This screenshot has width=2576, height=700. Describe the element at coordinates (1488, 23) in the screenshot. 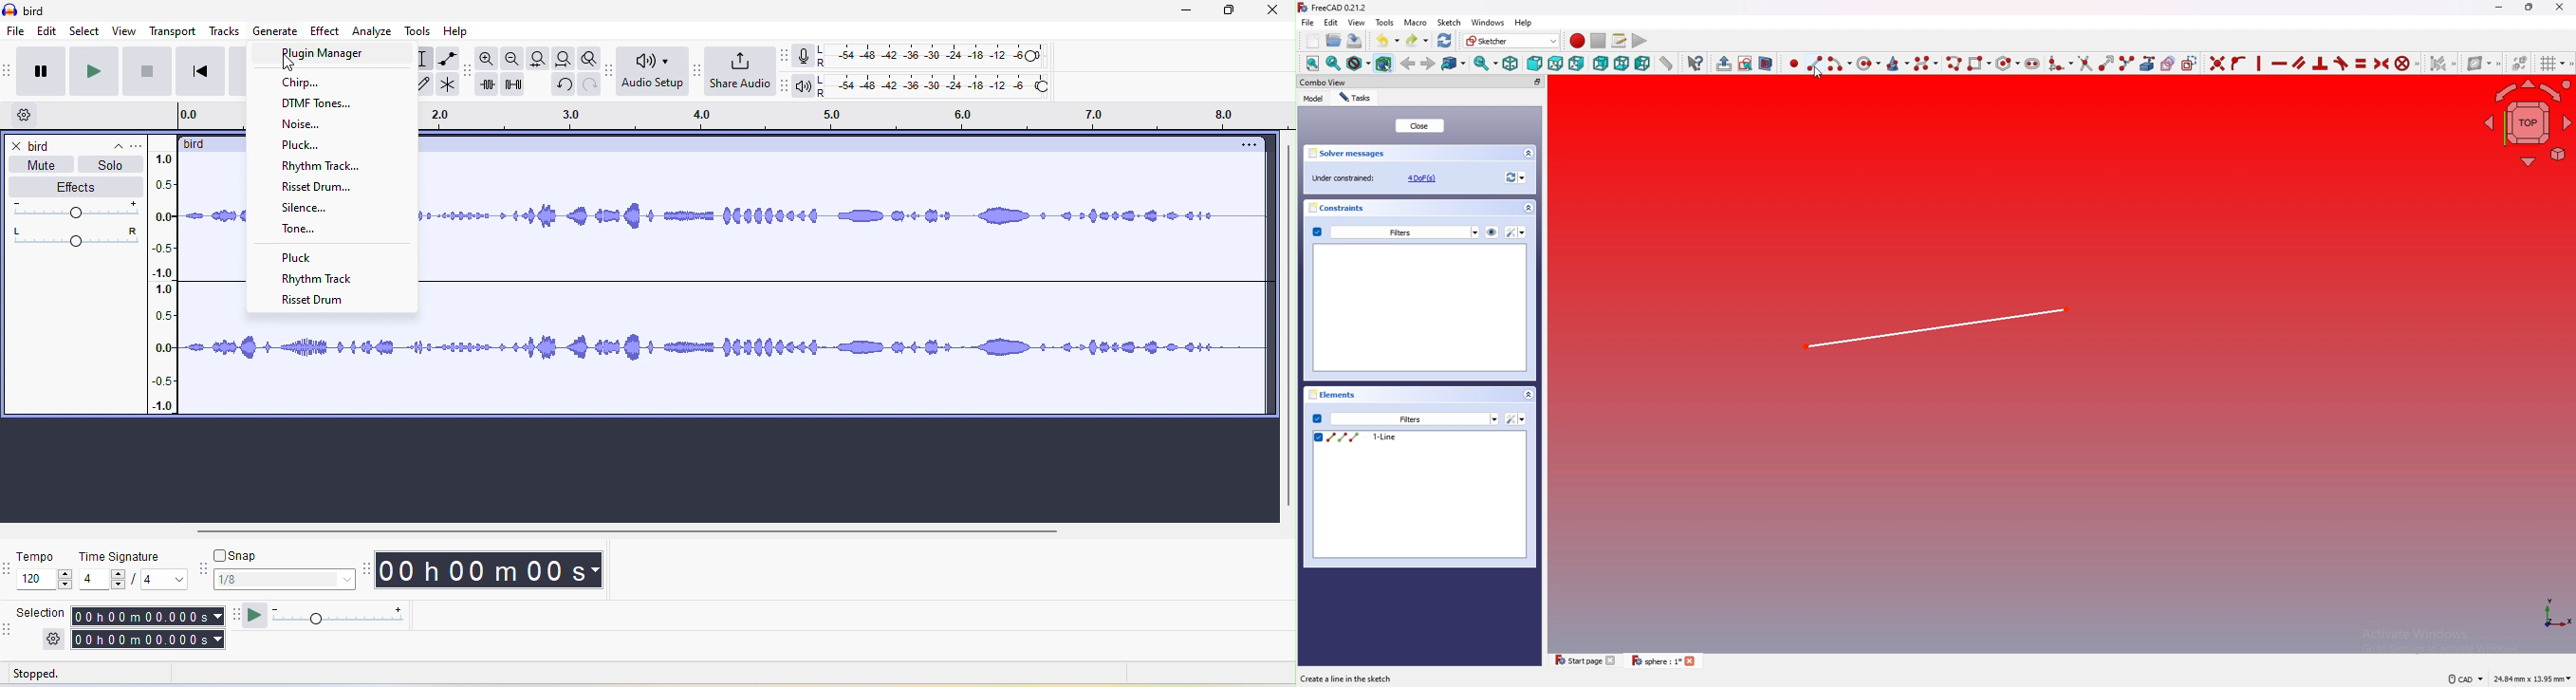

I see `Windows` at that location.